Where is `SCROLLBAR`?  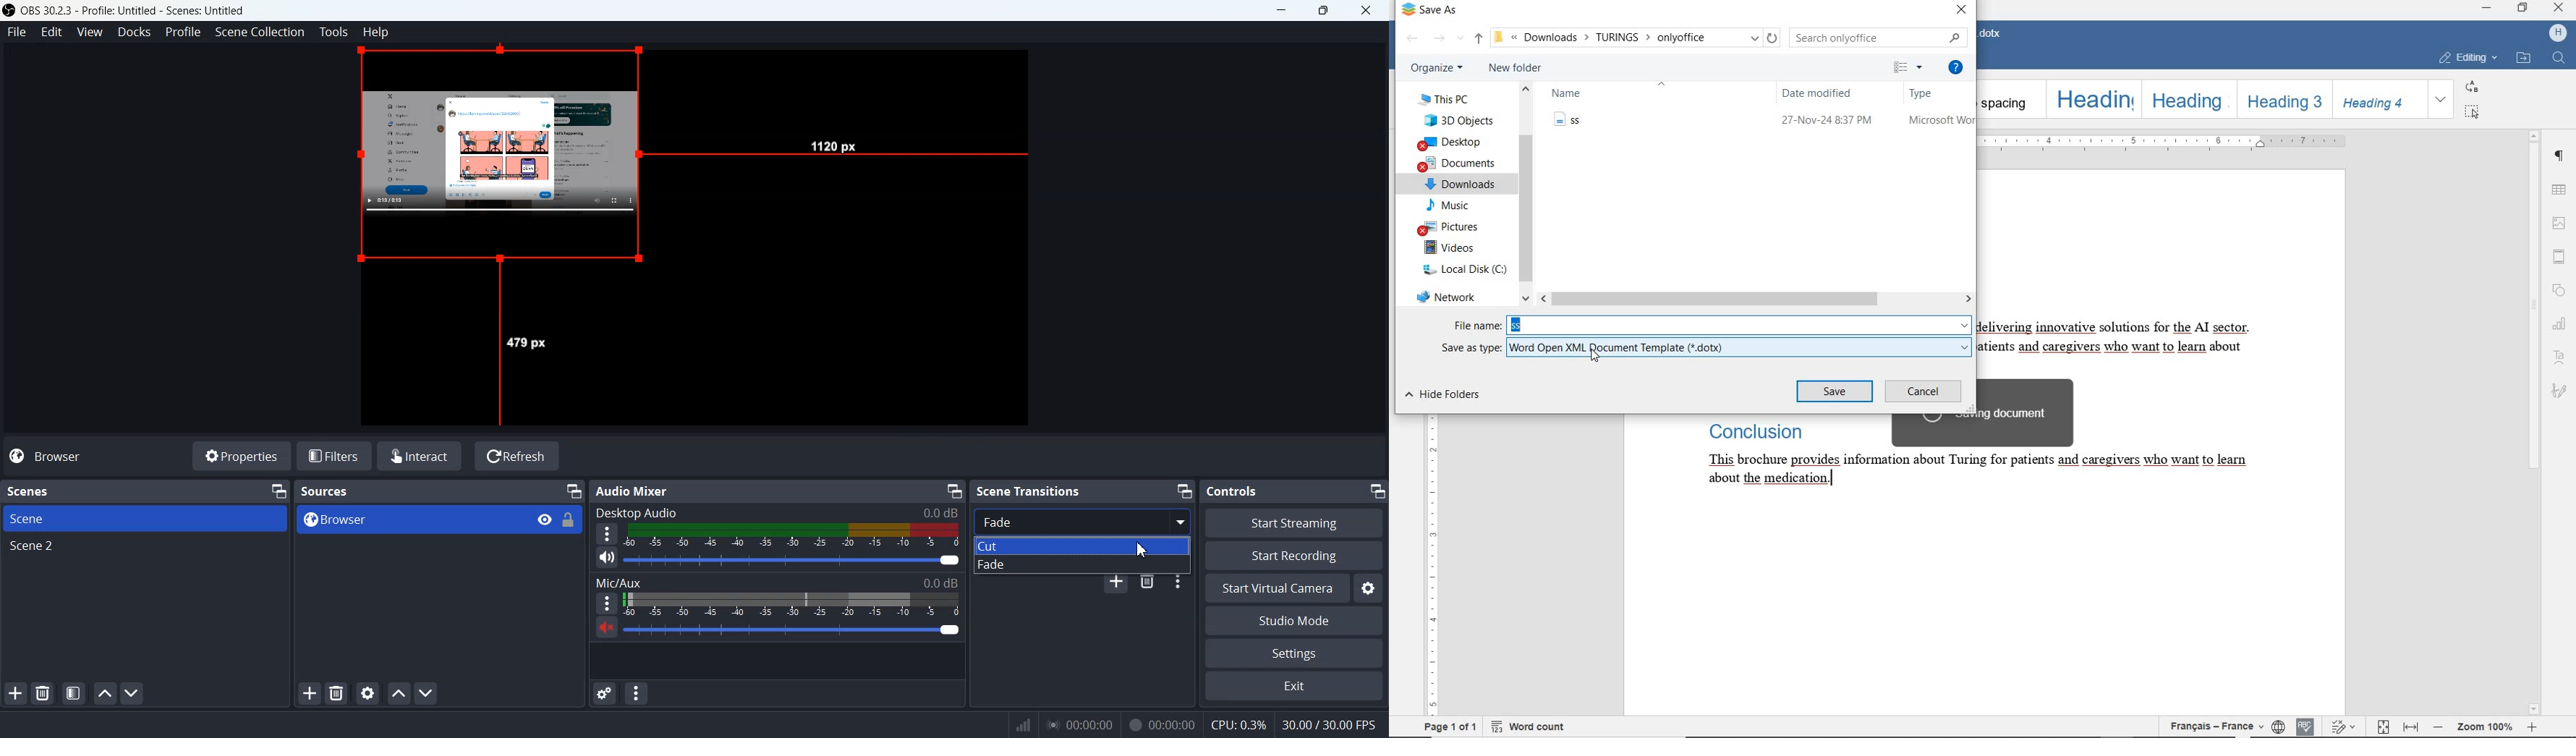
SCROLLBAR is located at coordinates (2534, 423).